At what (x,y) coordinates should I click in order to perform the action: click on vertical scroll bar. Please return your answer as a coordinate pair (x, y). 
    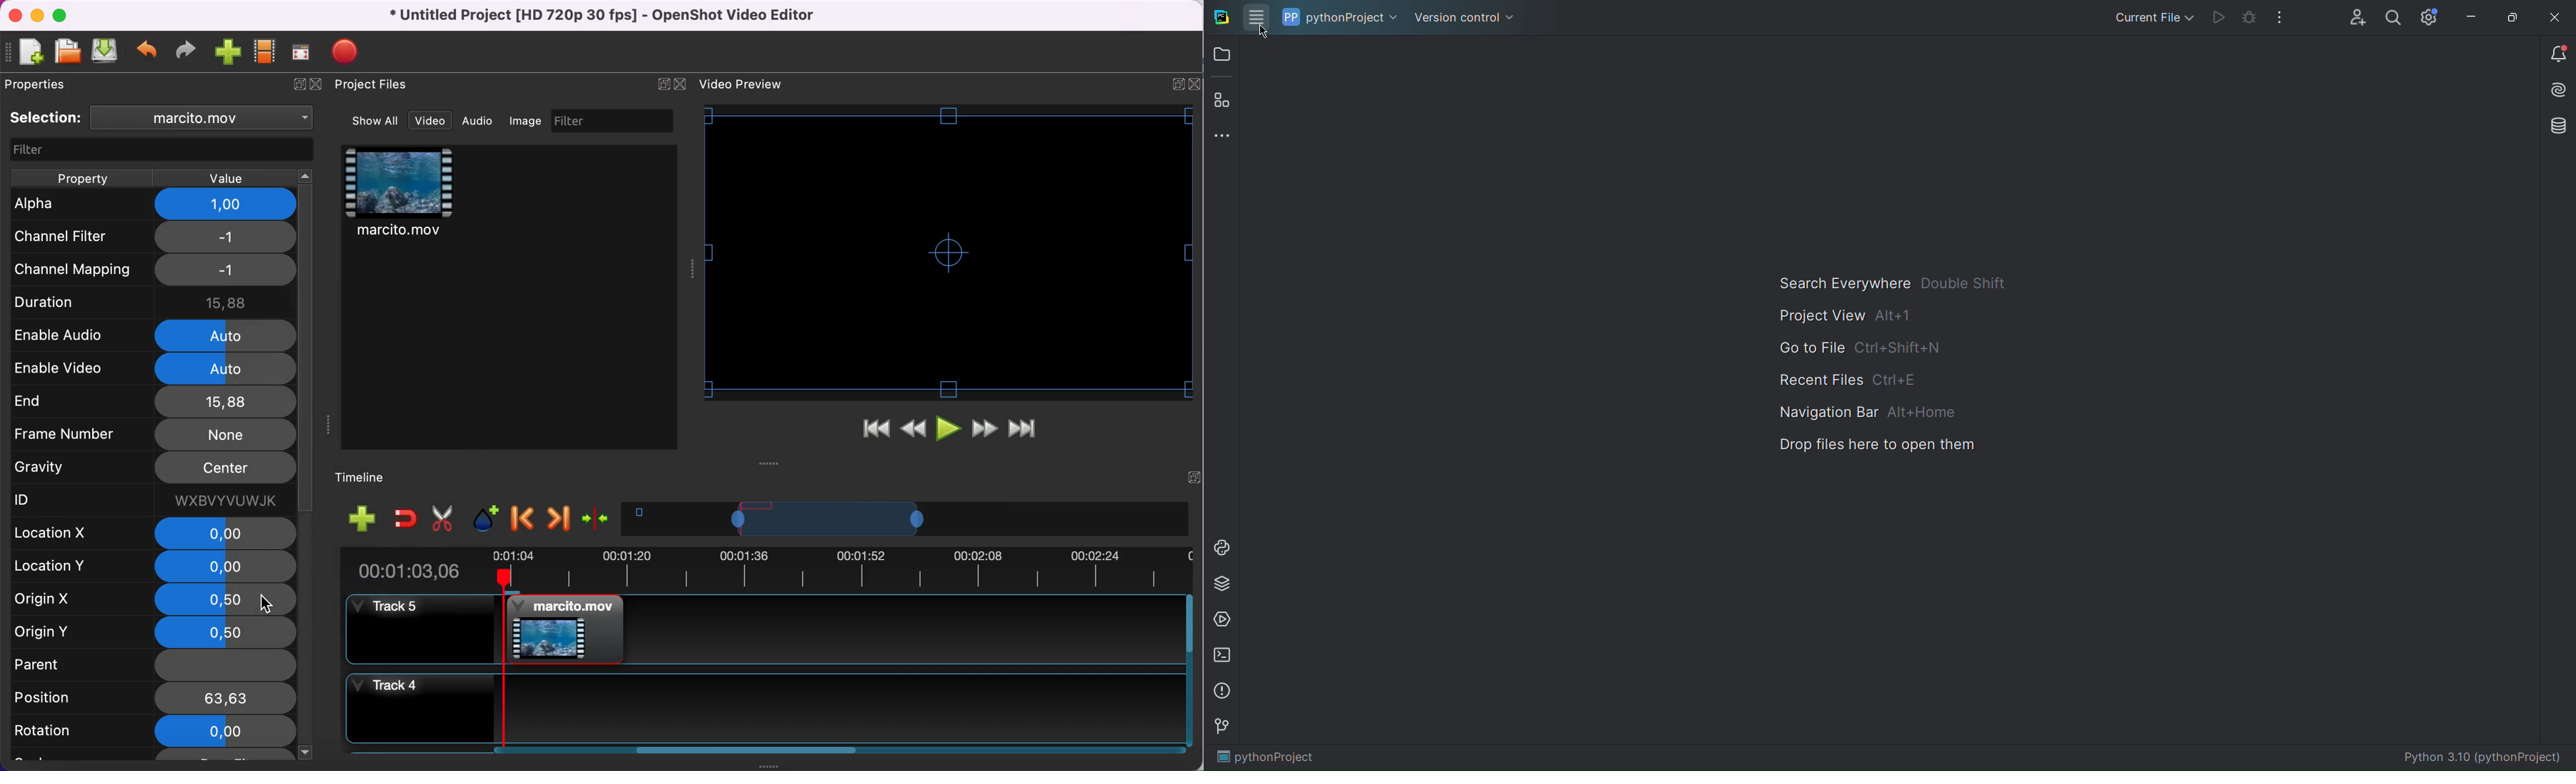
    Looking at the image, I should click on (307, 587).